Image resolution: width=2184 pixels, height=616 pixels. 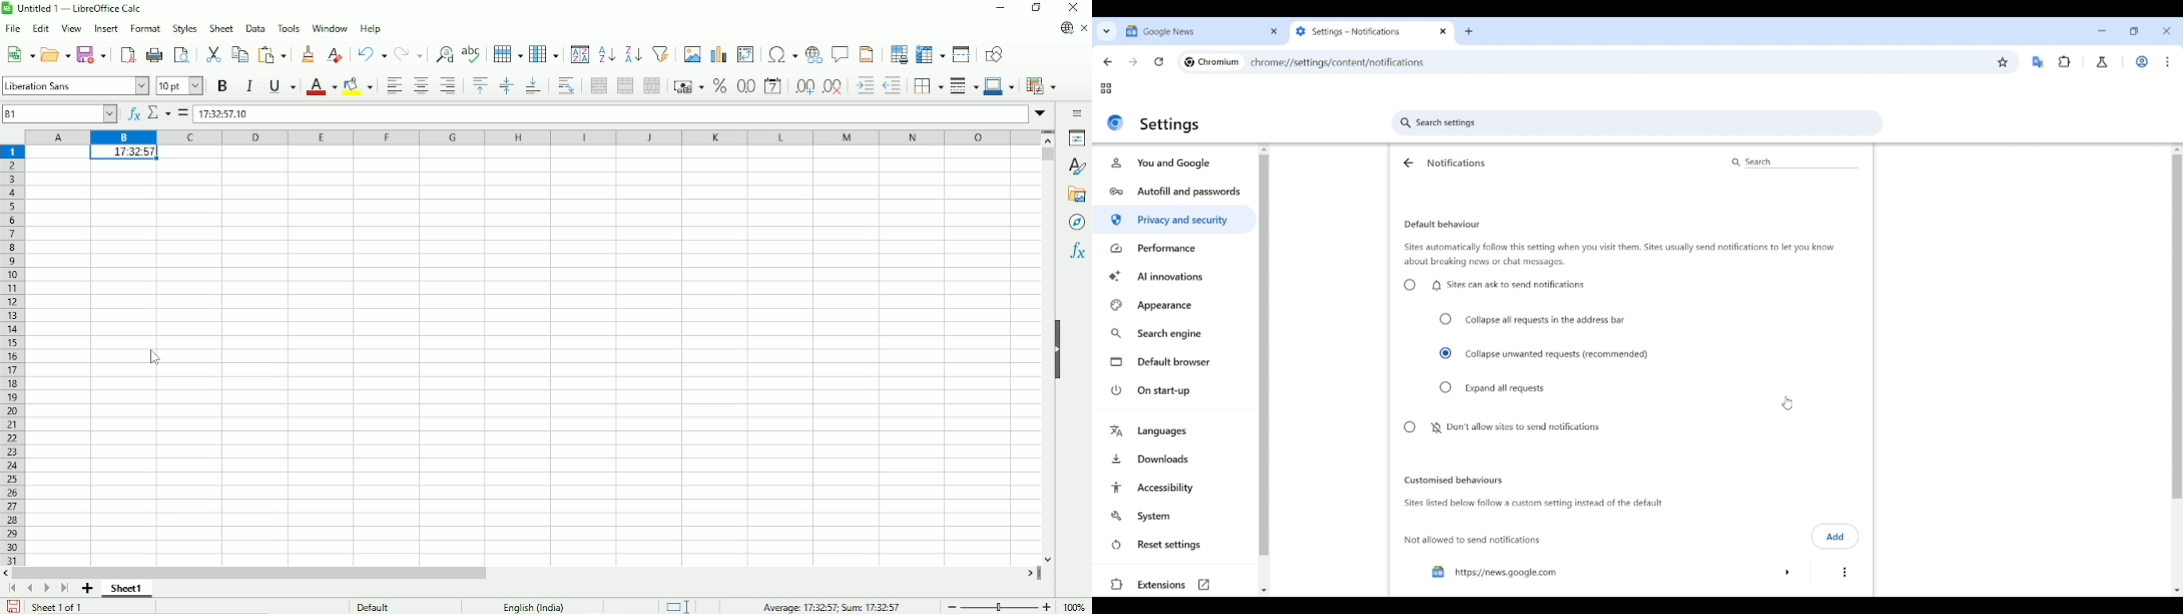 I want to click on New, so click(x=20, y=55).